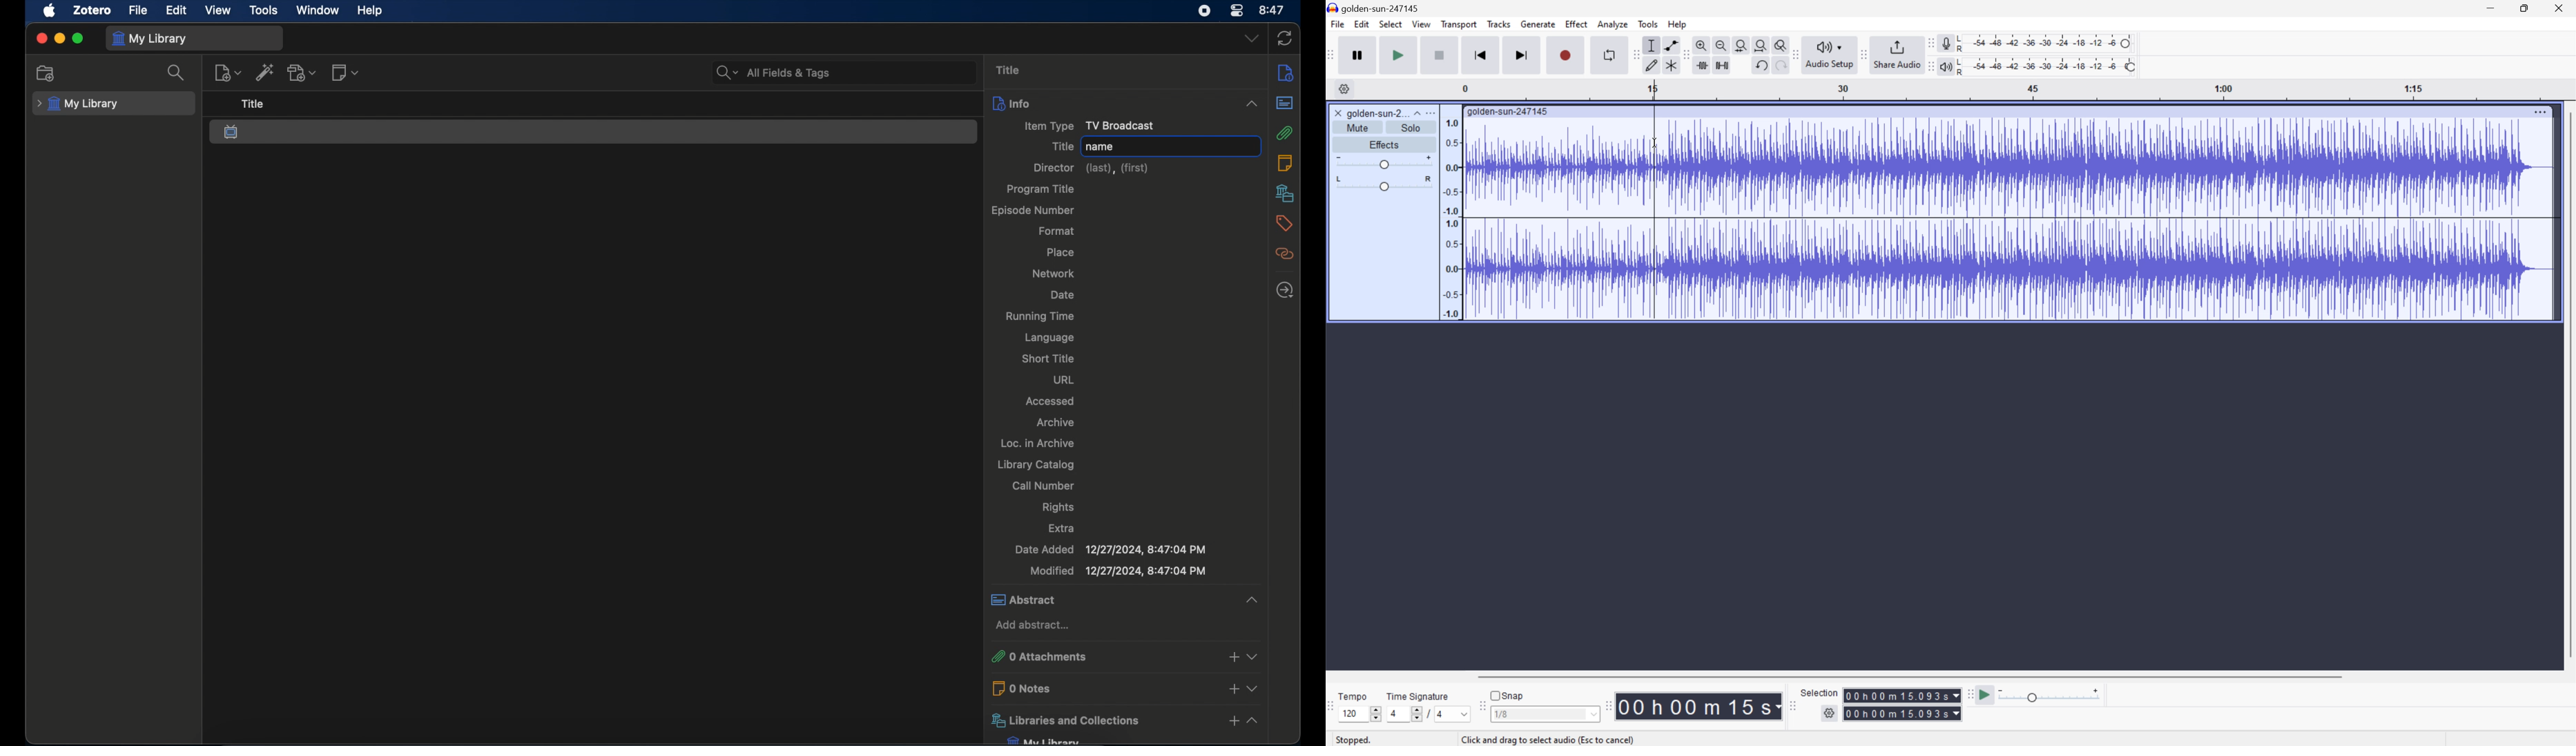 The height and width of the screenshot is (756, 2576). What do you see at coordinates (1230, 658) in the screenshot?
I see `add attachments` at bounding box center [1230, 658].